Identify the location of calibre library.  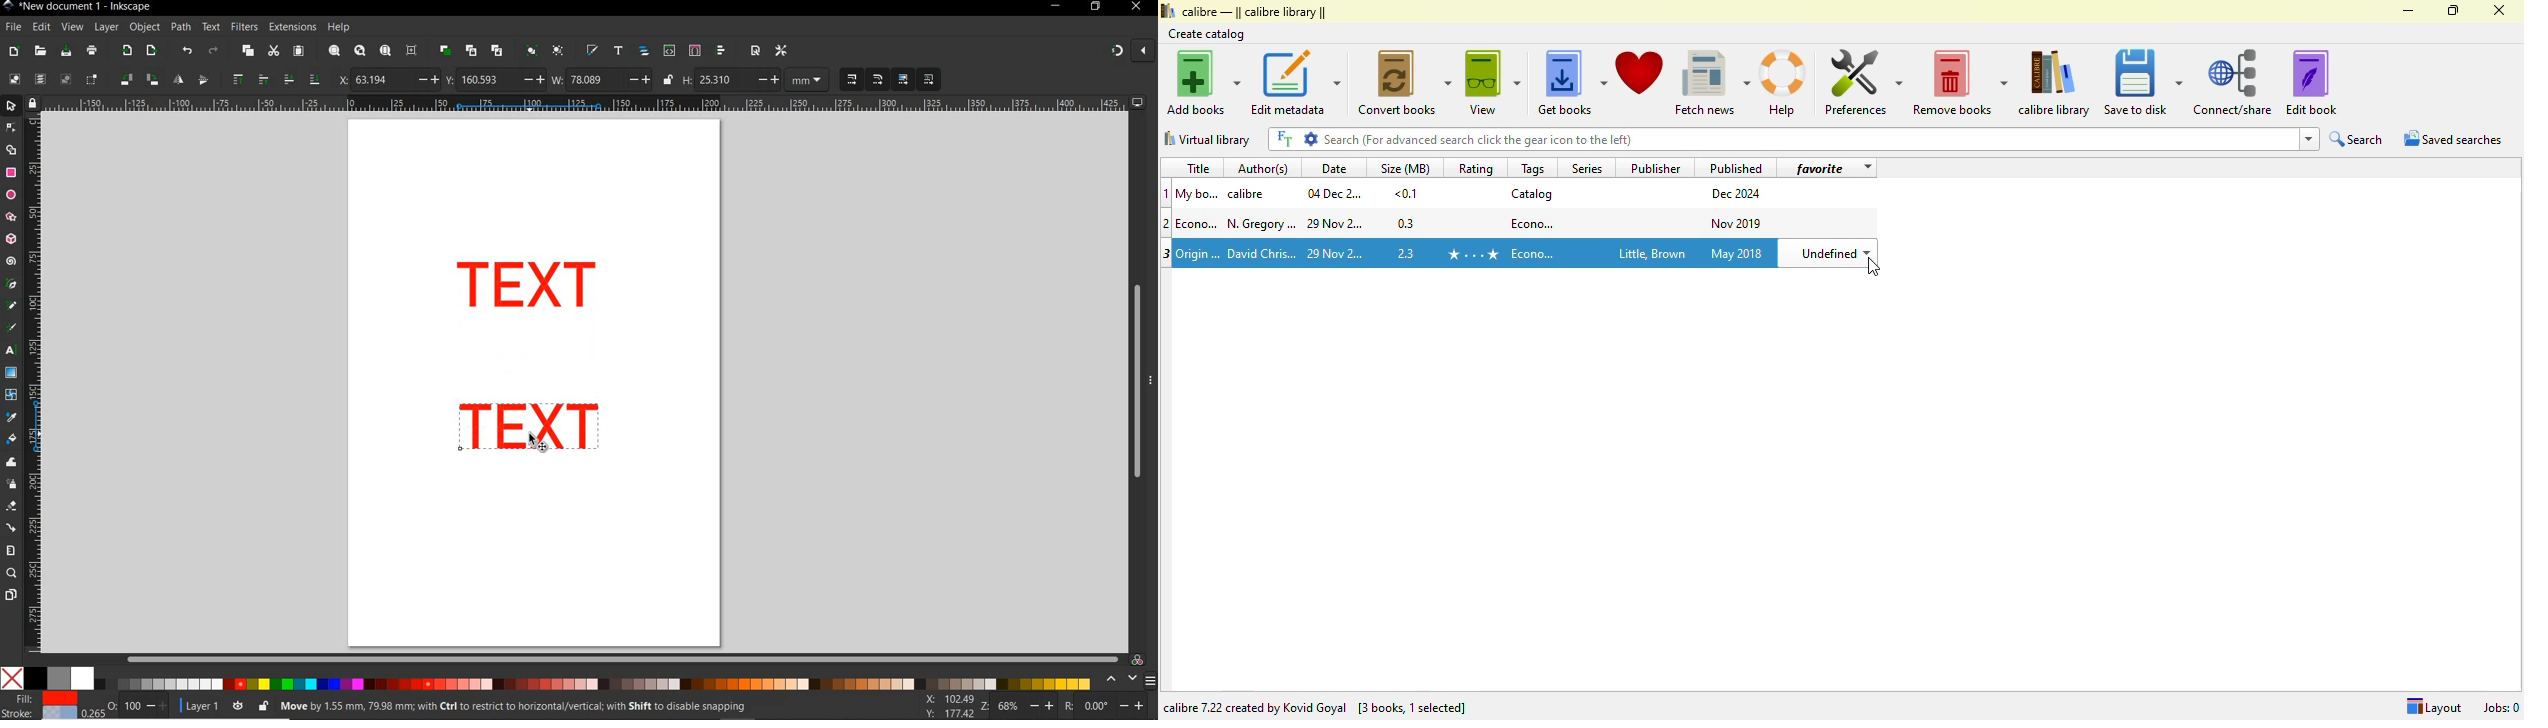
(1255, 11).